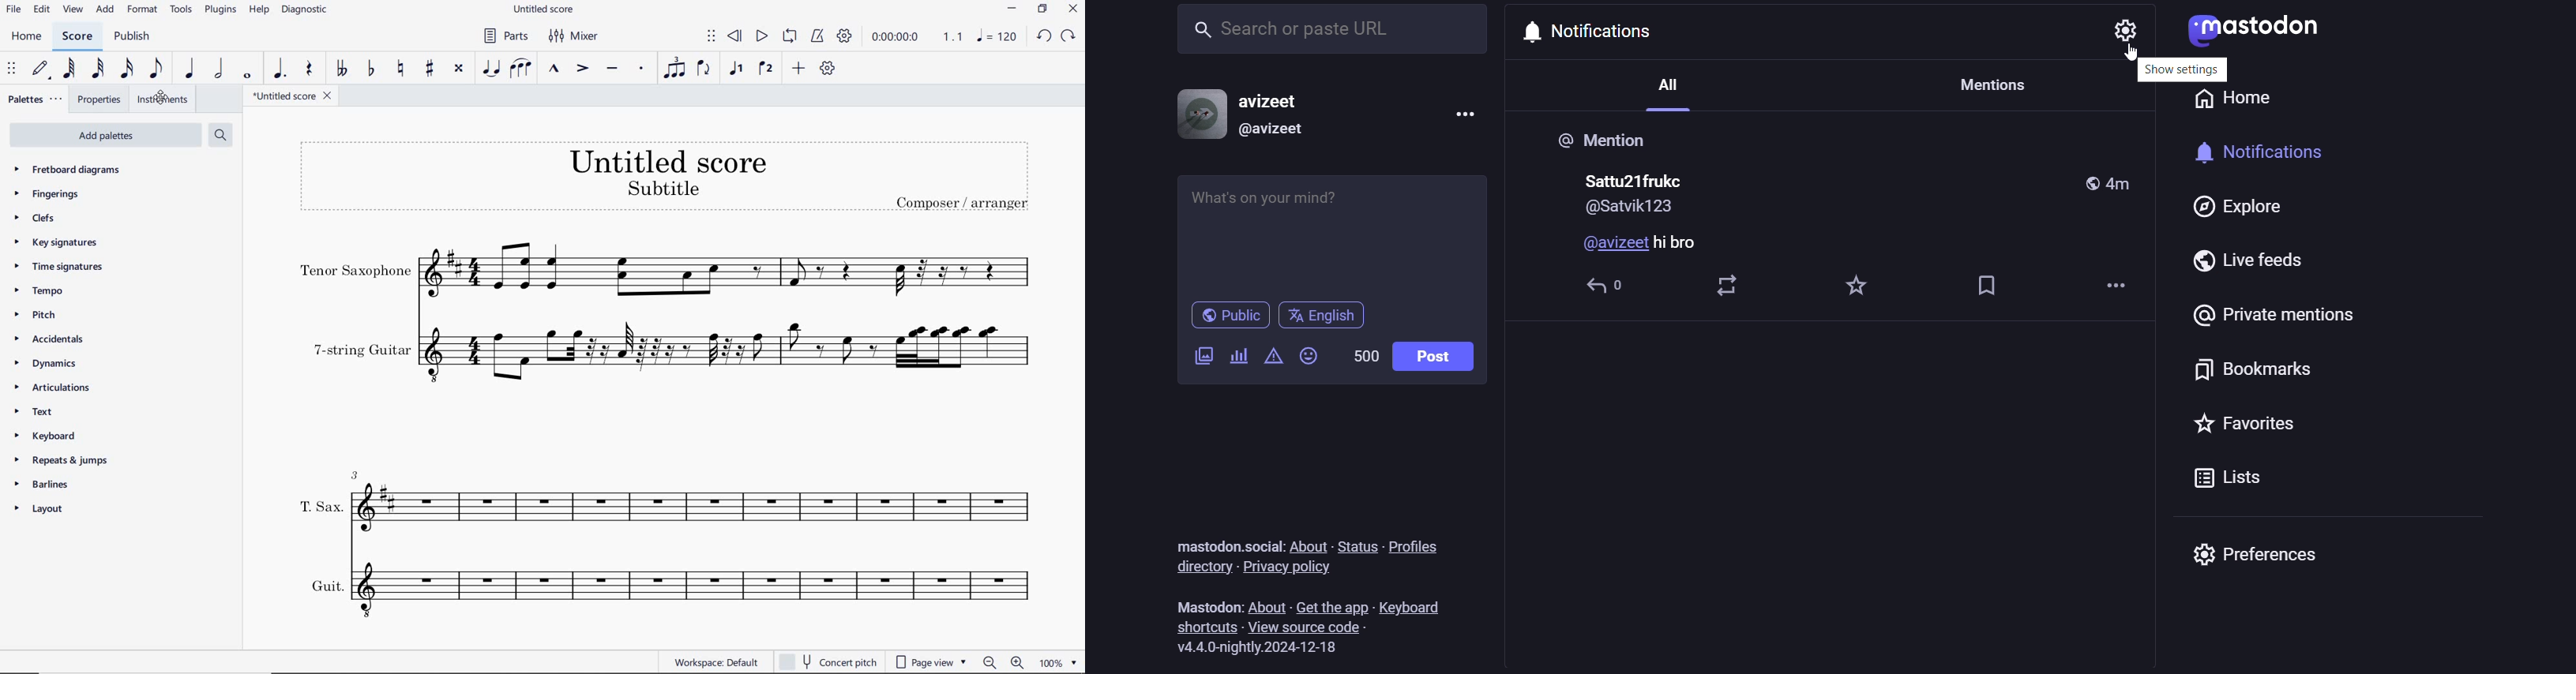 This screenshot has height=700, width=2576. I want to click on directory, so click(1204, 568).